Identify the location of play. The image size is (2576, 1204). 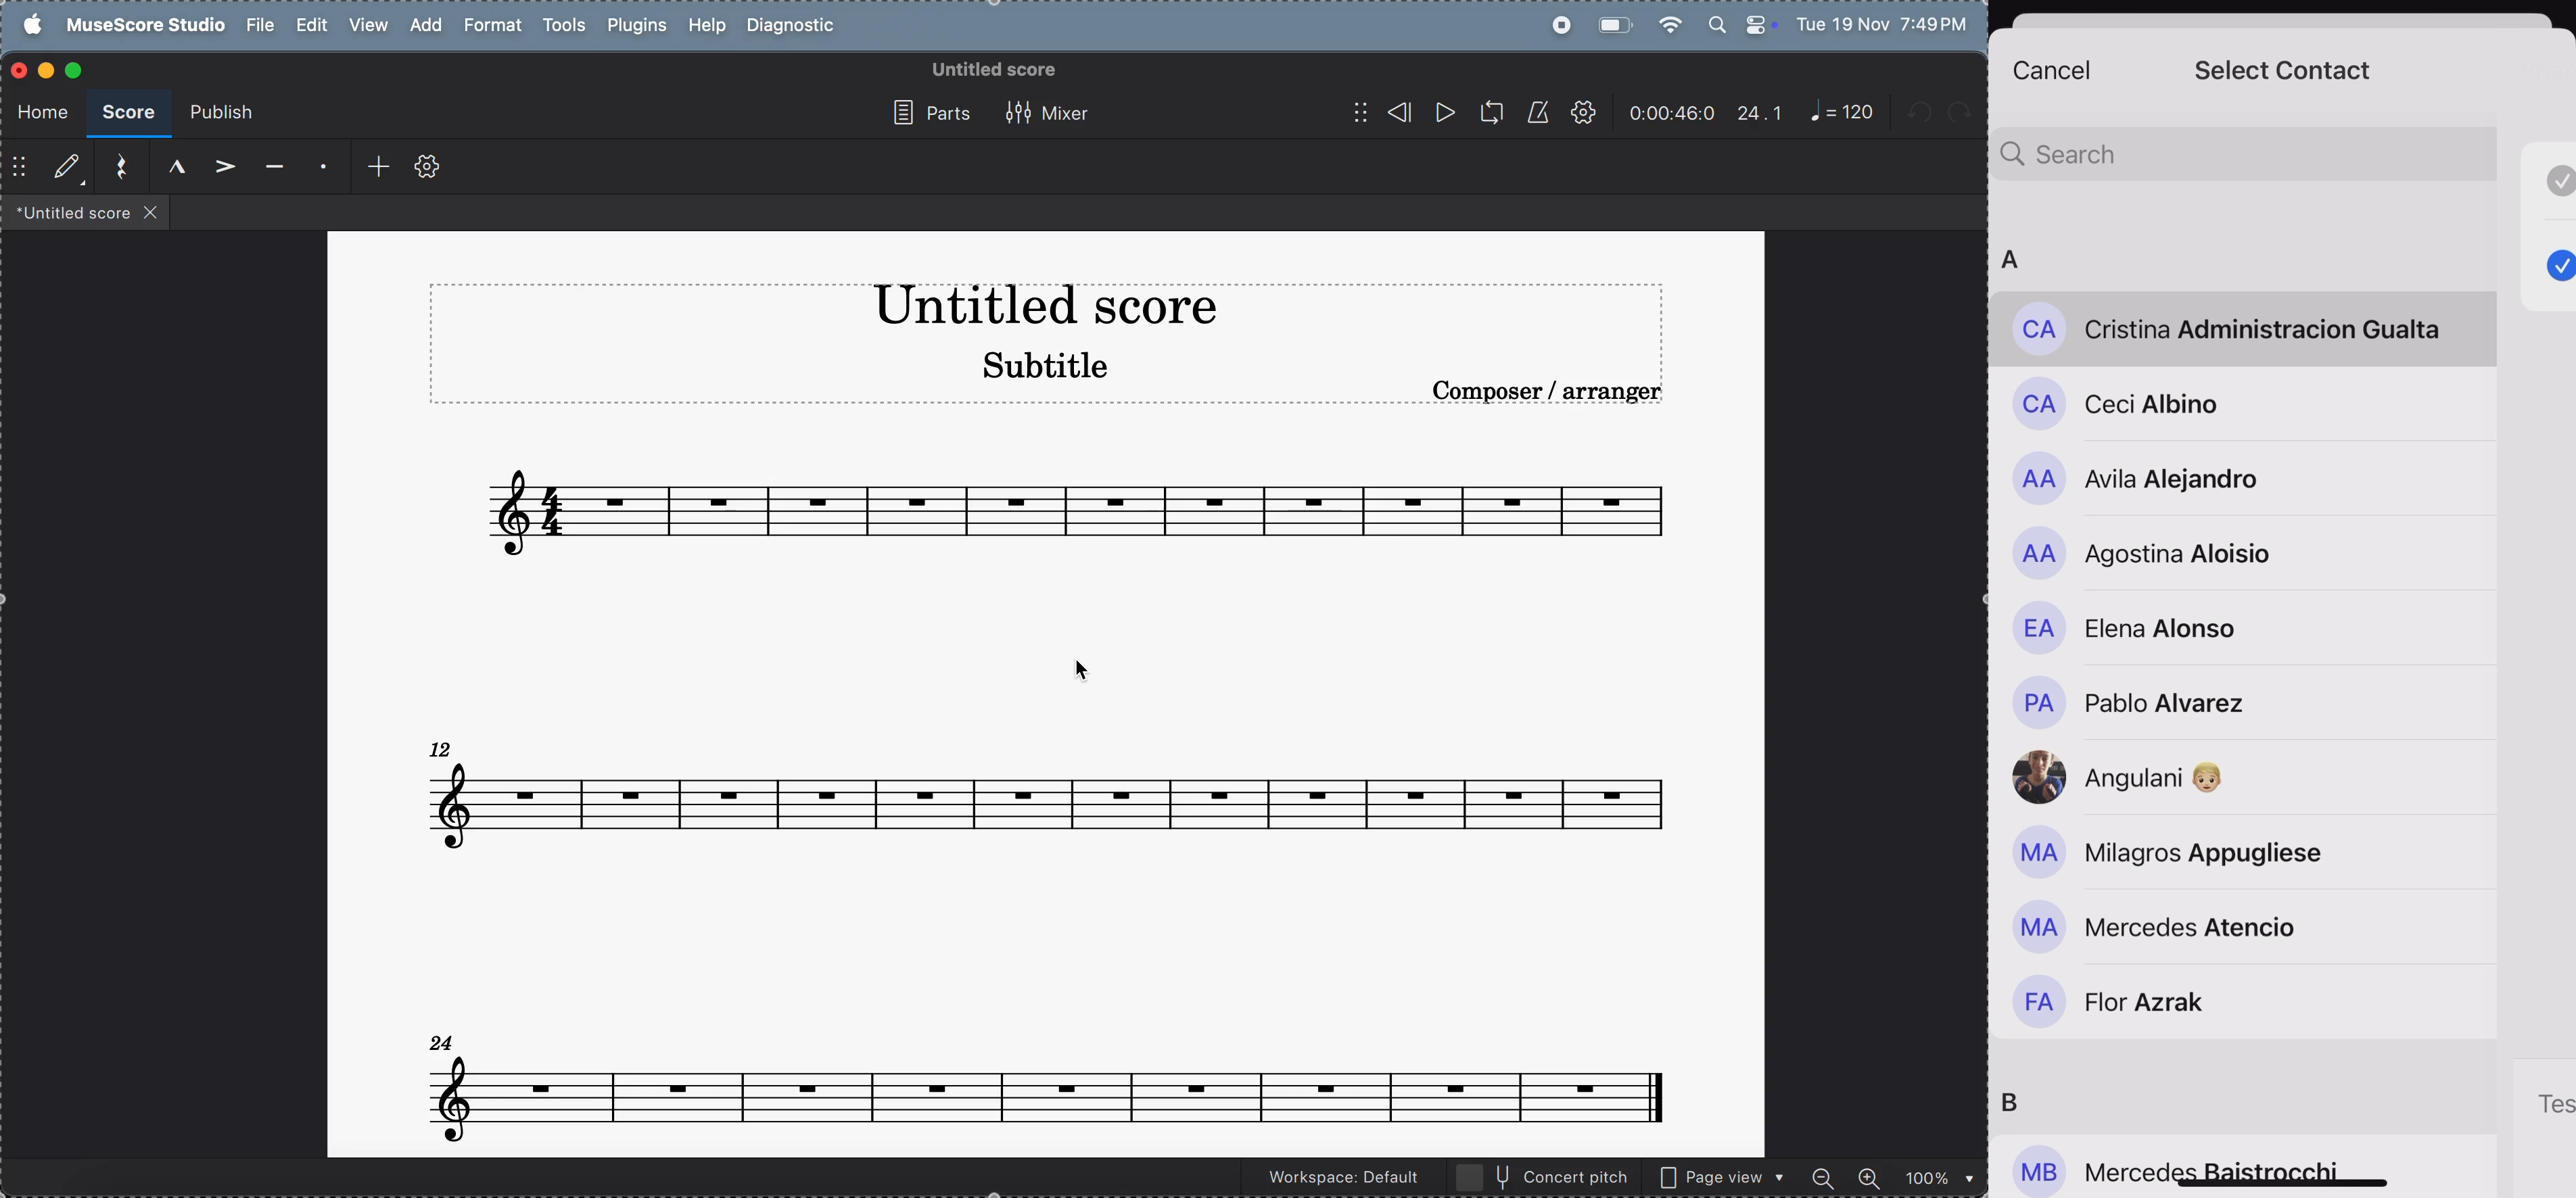
(1443, 115).